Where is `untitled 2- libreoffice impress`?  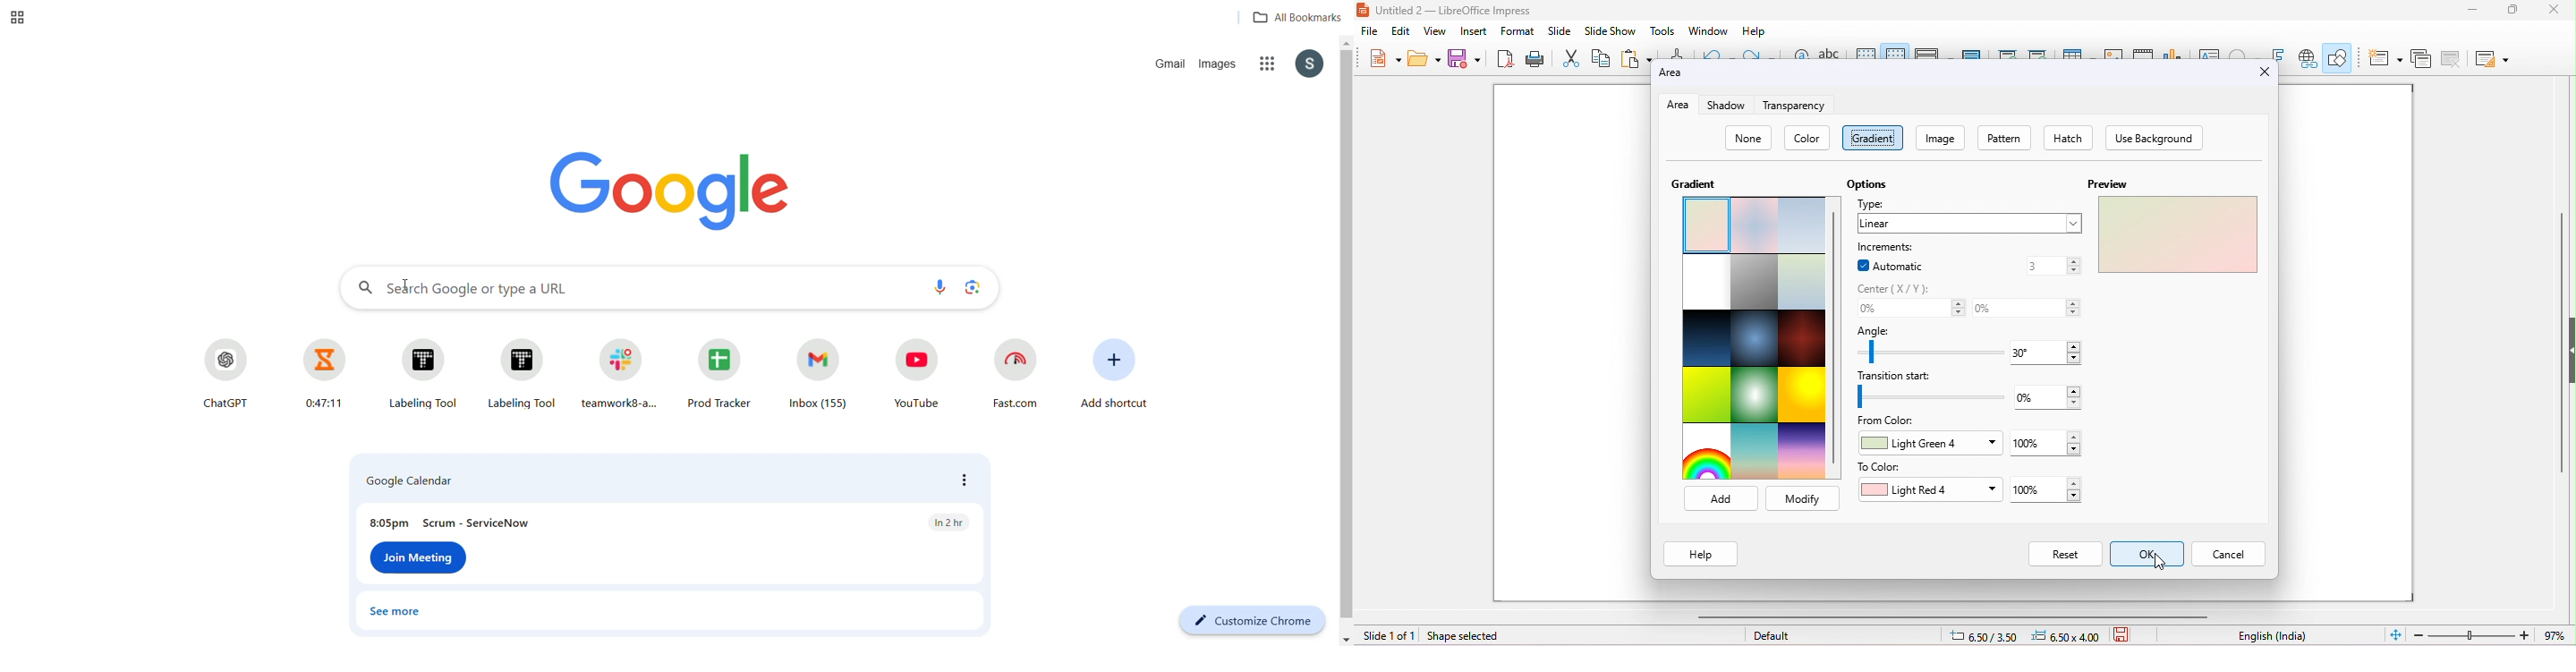 untitled 2- libreoffice impress is located at coordinates (1465, 10).